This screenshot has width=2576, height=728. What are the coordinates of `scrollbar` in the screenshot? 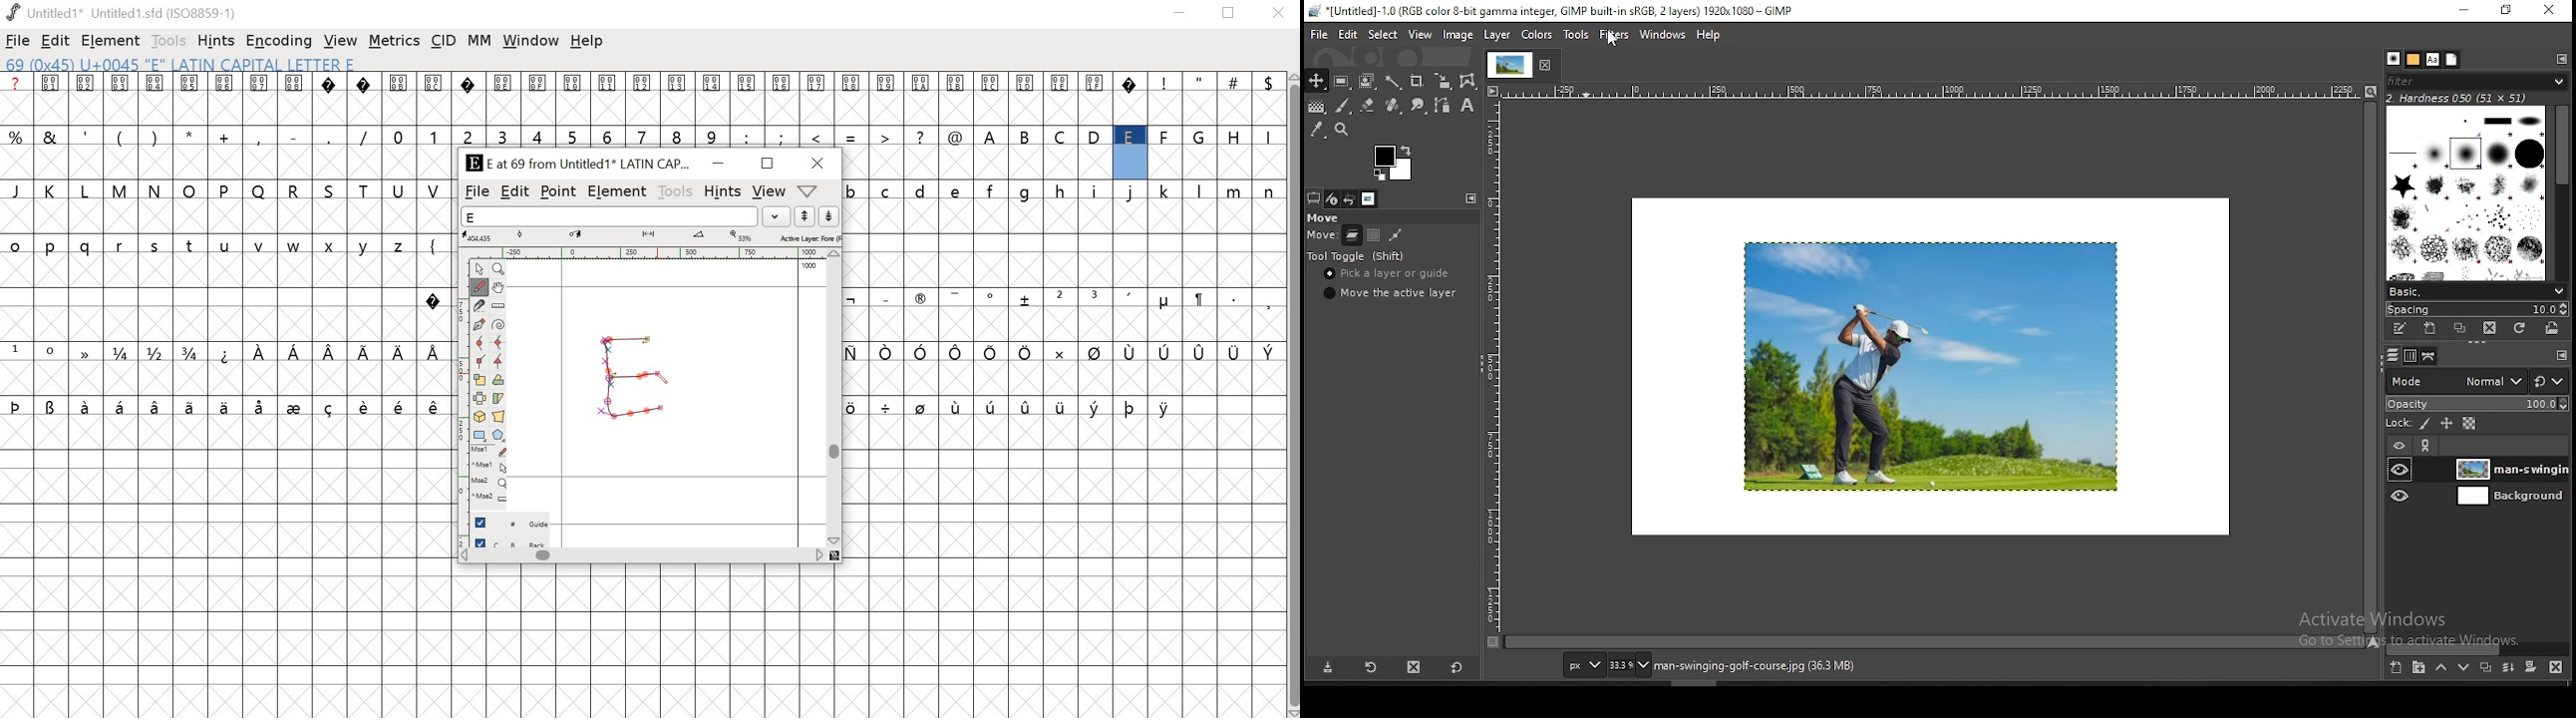 It's located at (837, 398).